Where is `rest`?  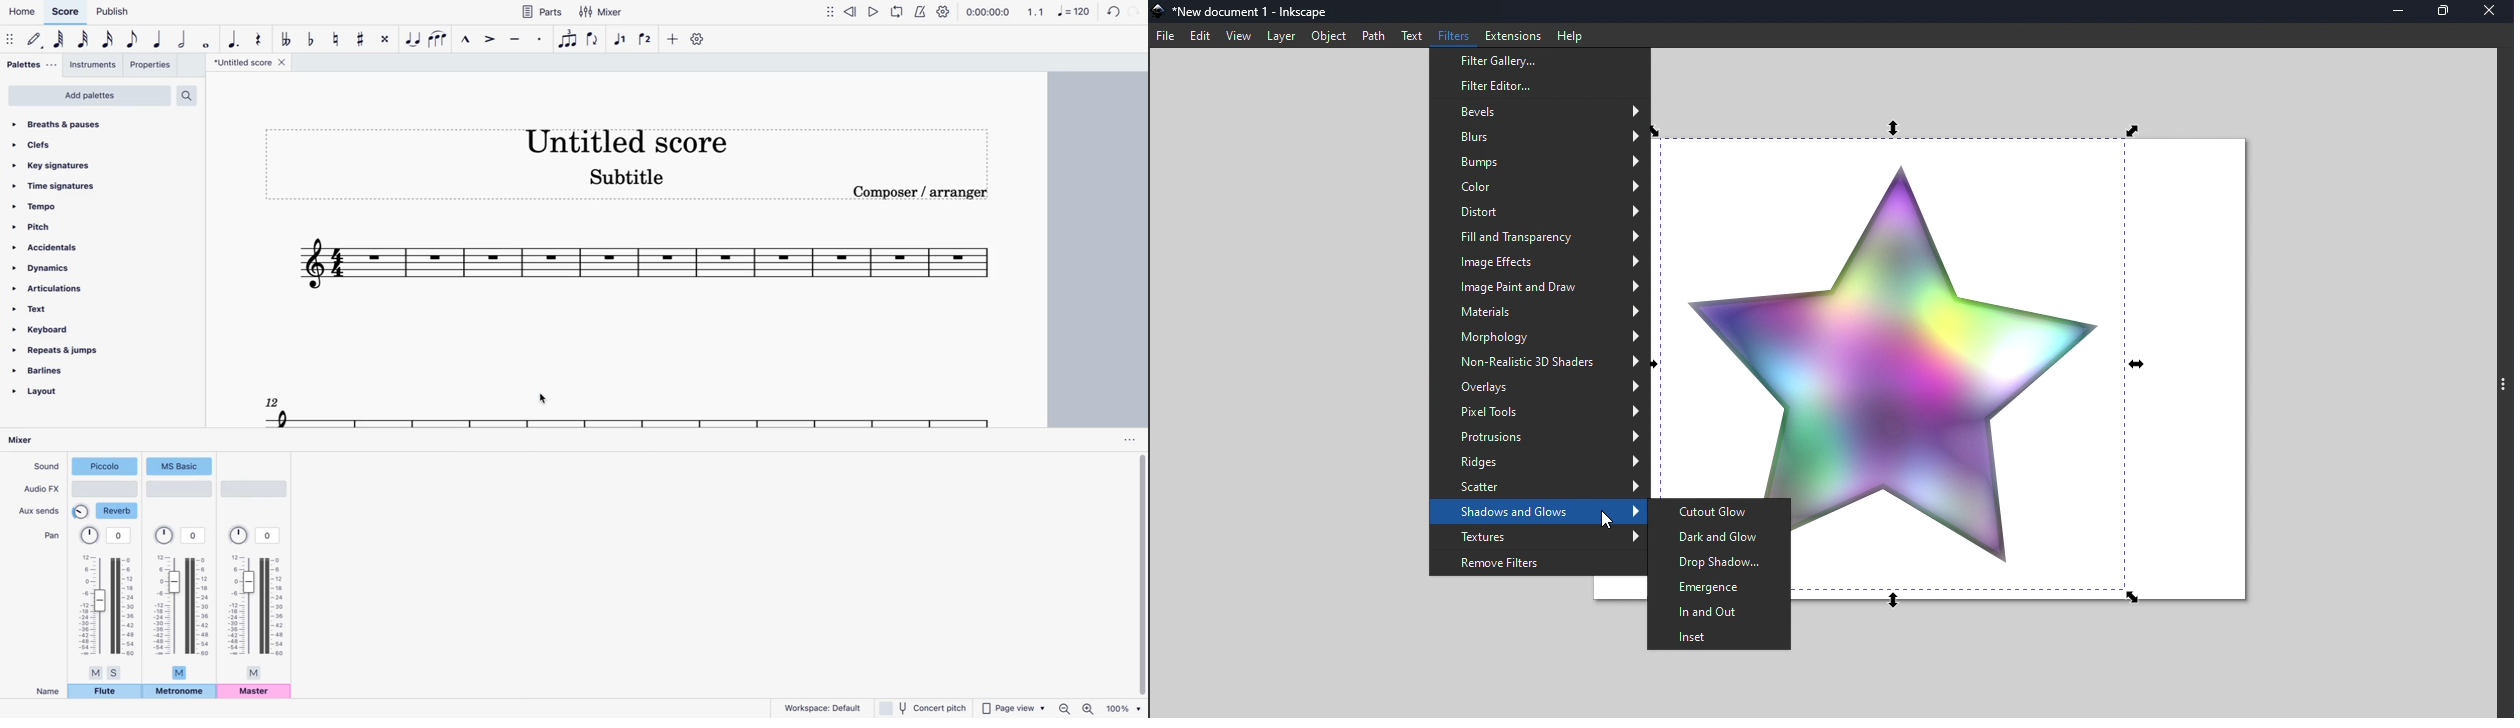
rest is located at coordinates (258, 36).